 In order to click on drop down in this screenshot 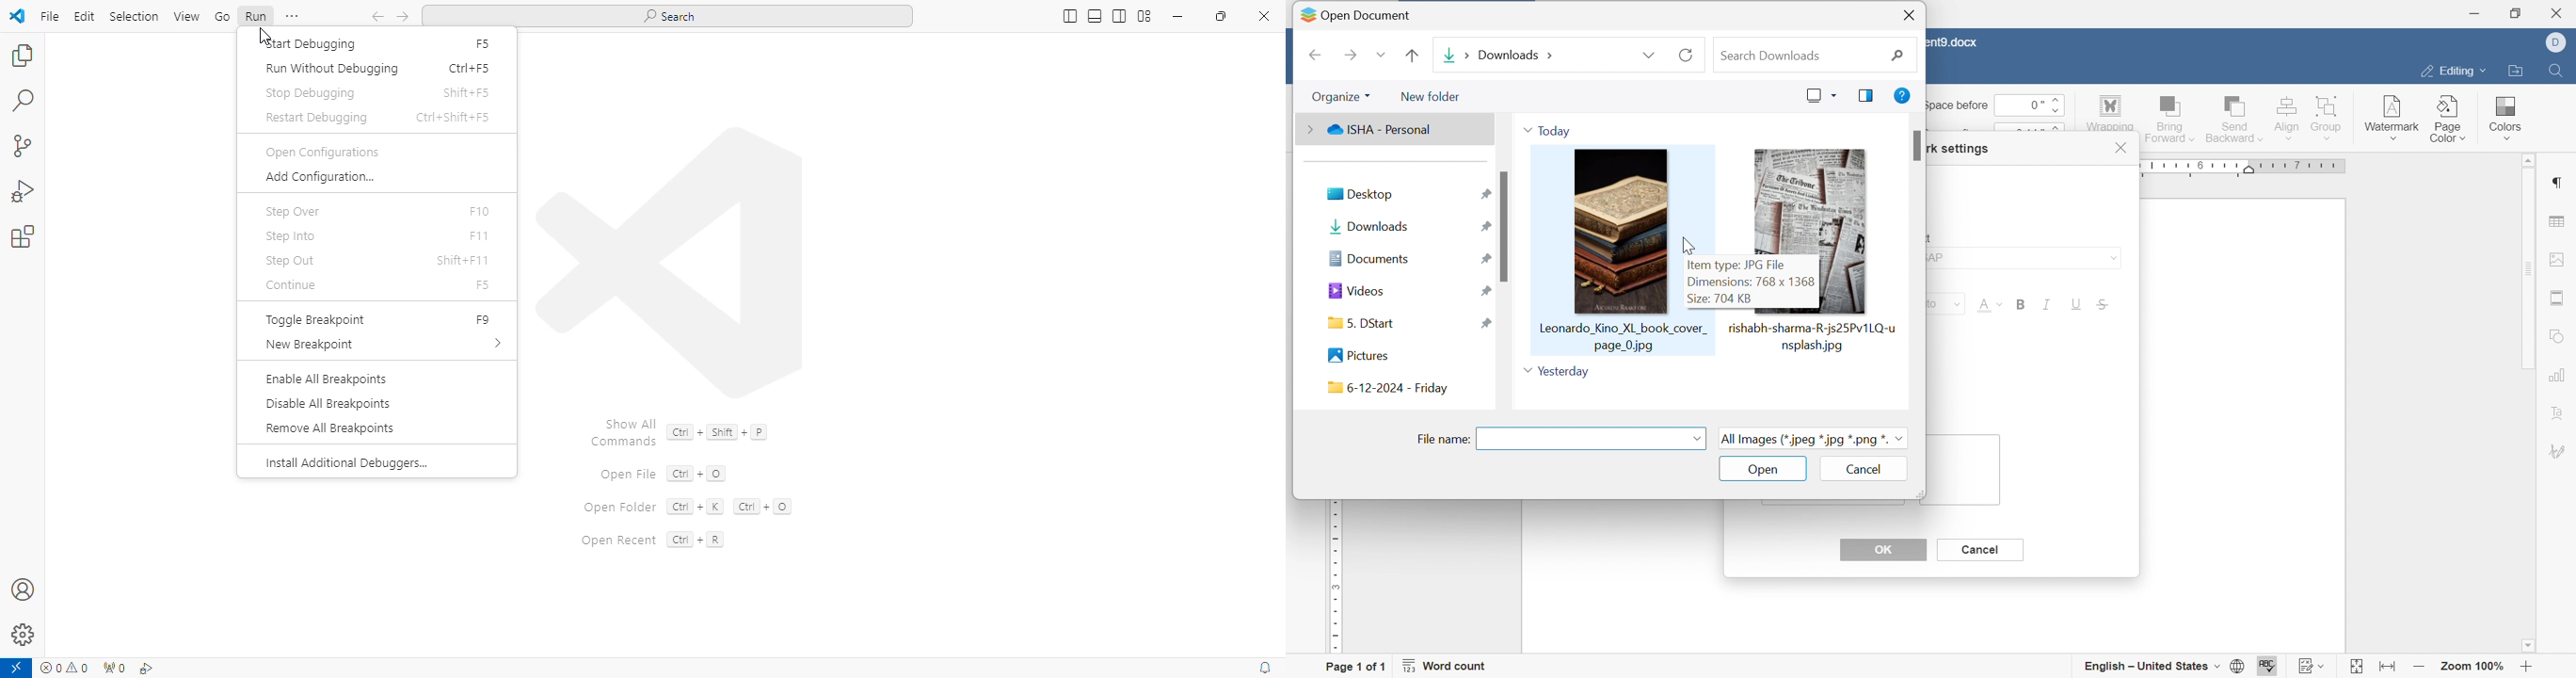, I will do `click(1377, 56)`.